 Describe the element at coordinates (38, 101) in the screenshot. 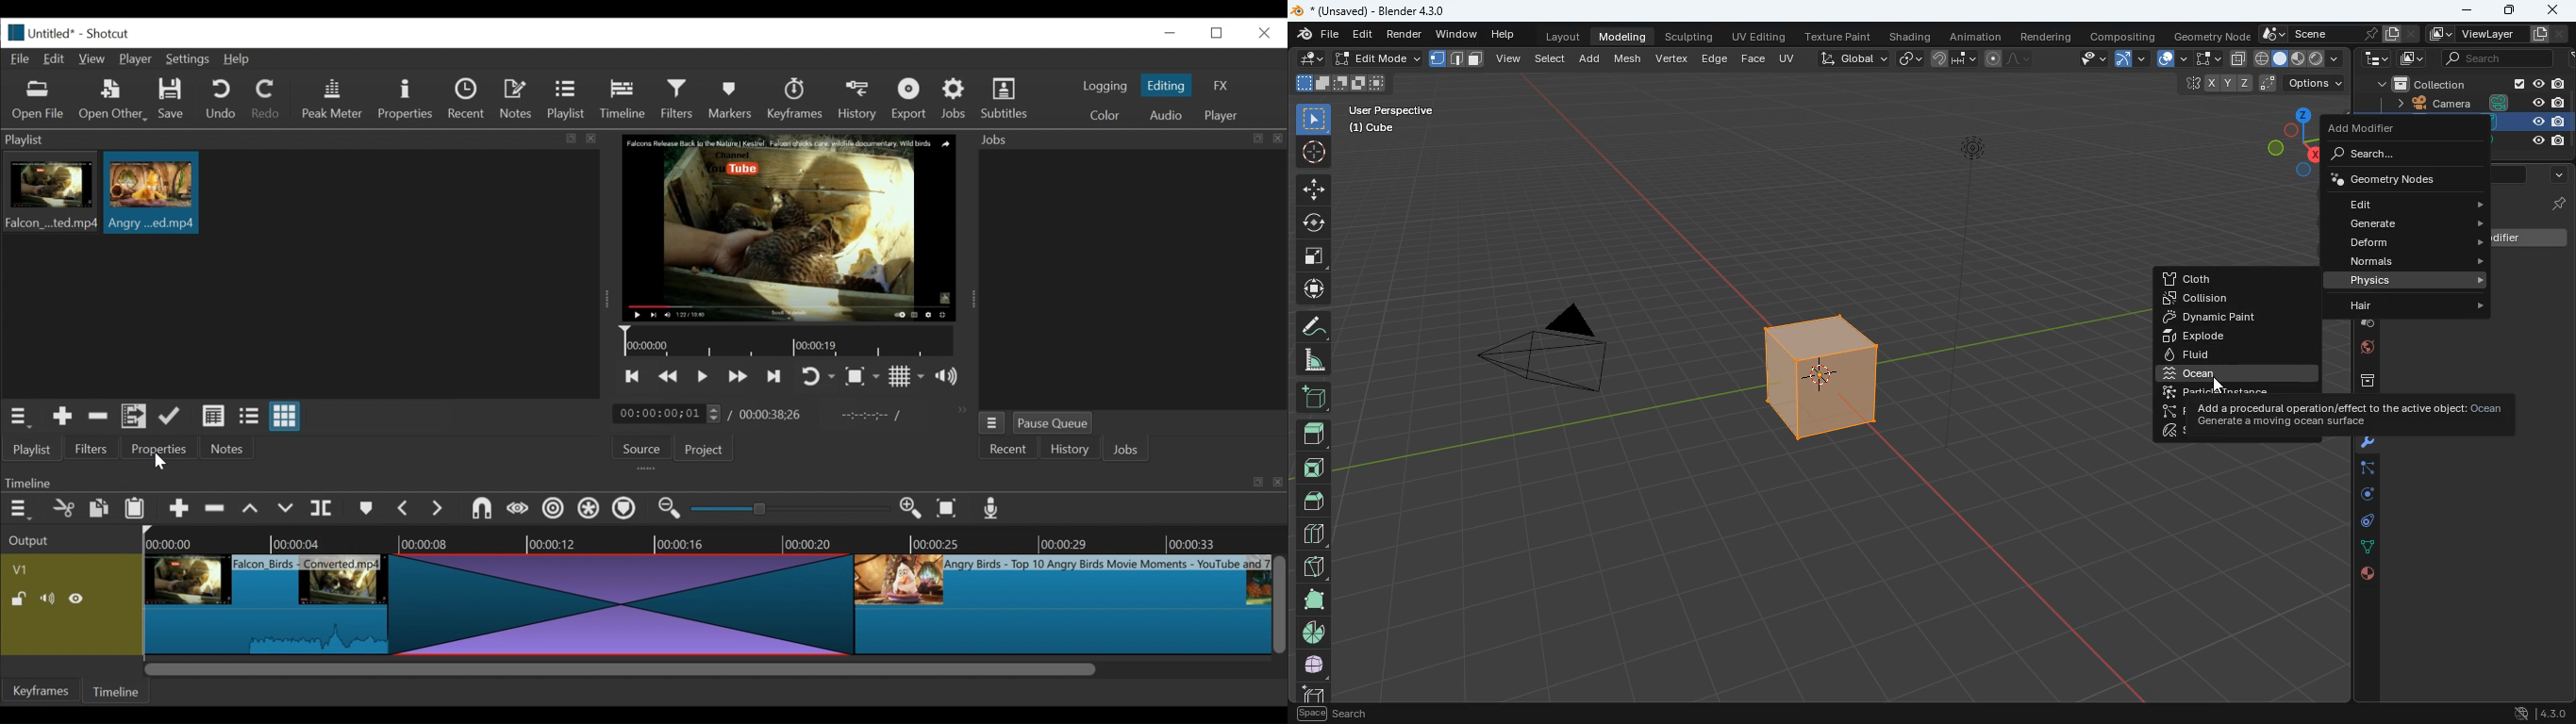

I see `Open file` at that location.